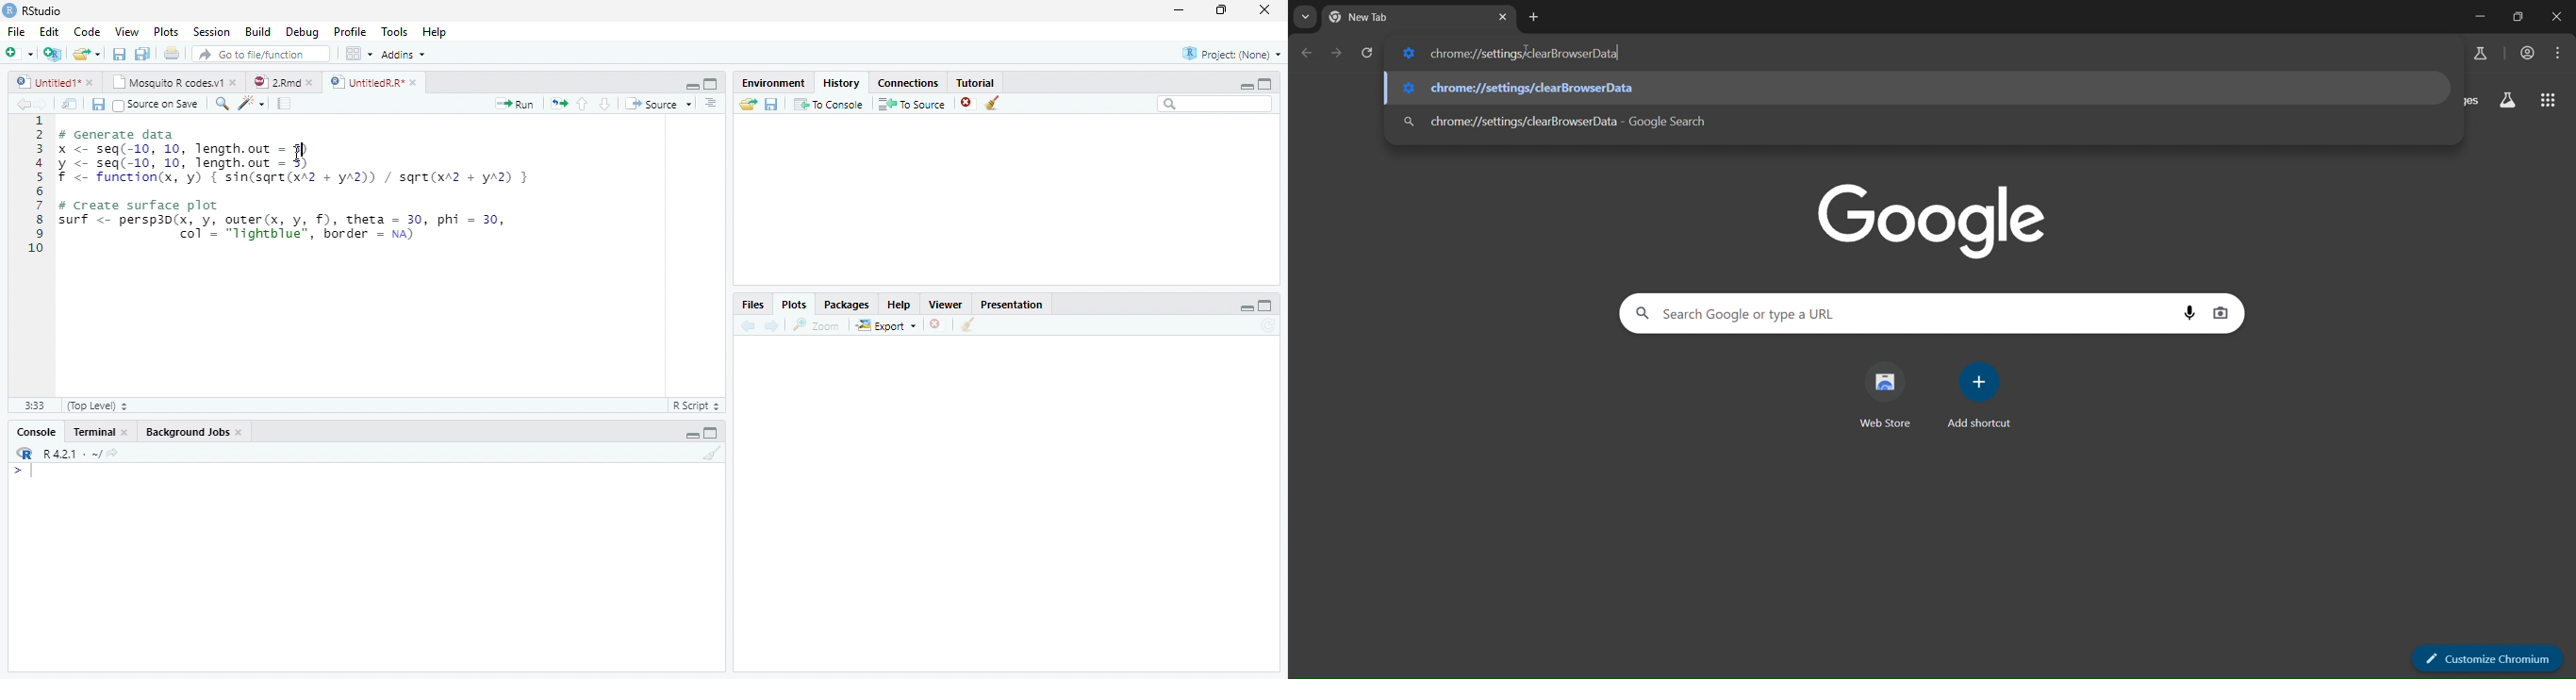 The height and width of the screenshot is (700, 2576). Describe the element at coordinates (275, 81) in the screenshot. I see `2.Rmd` at that location.